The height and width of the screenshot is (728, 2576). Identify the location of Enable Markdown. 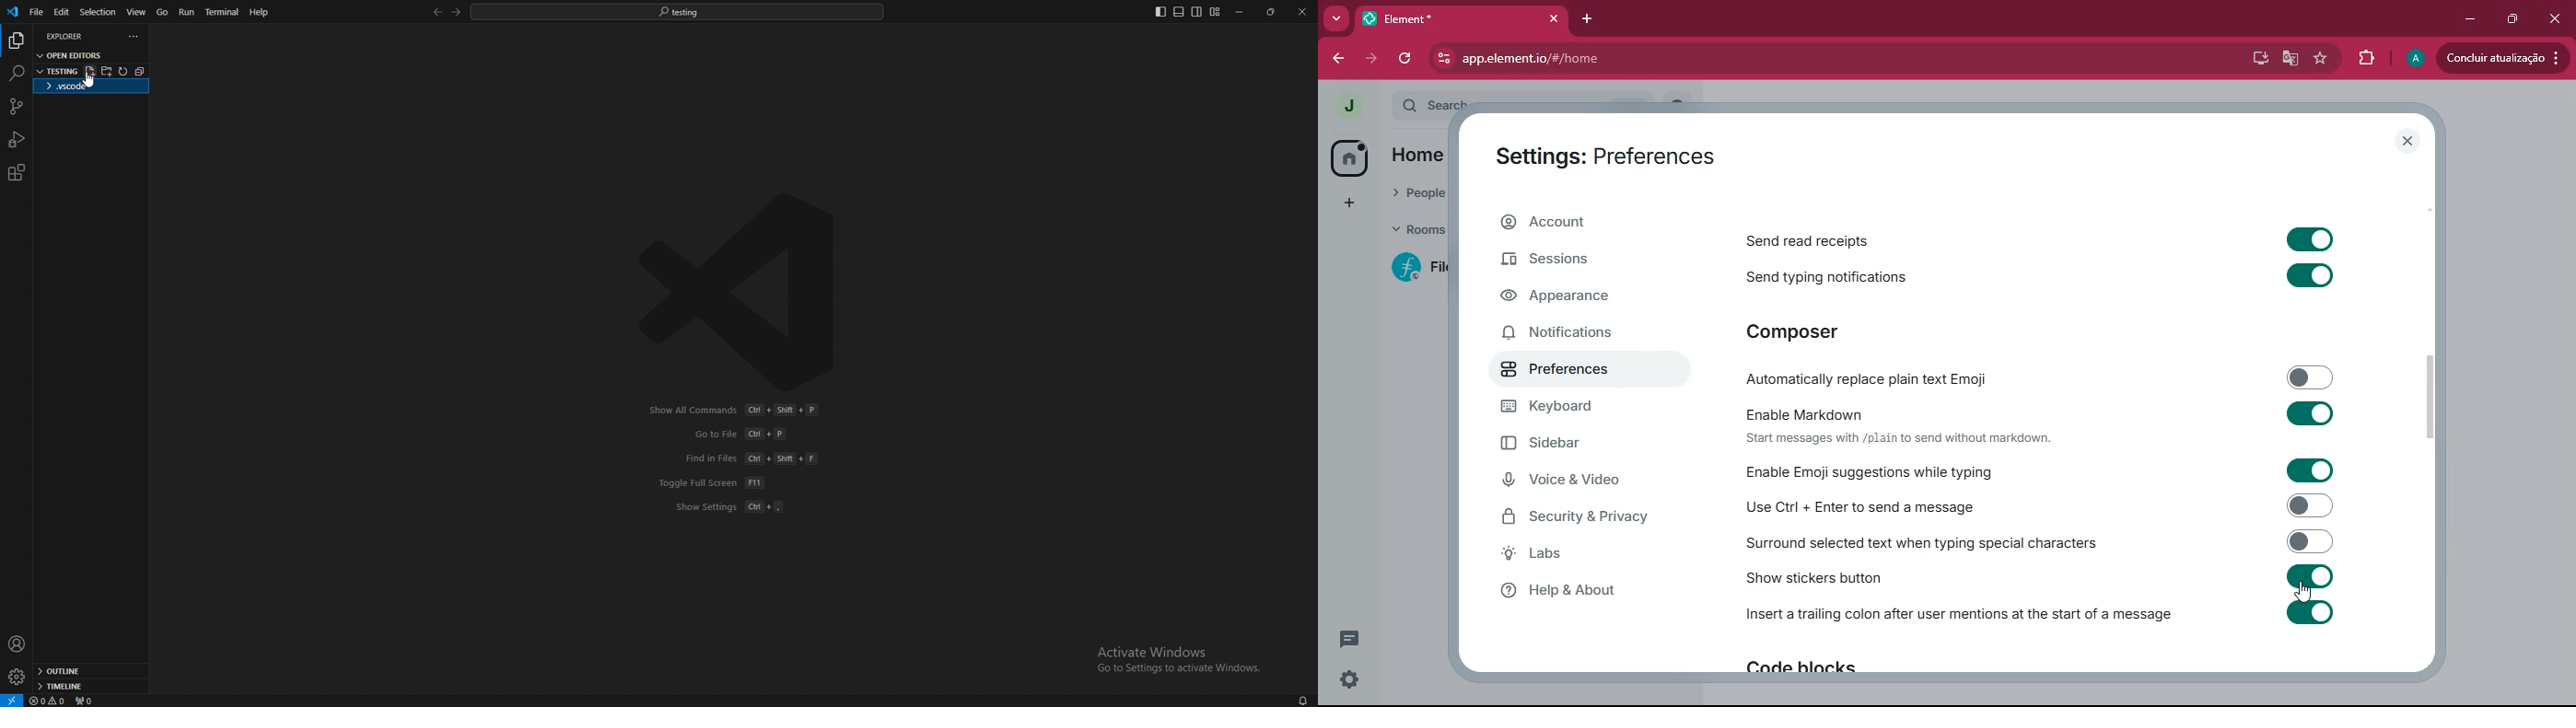
(2042, 413).